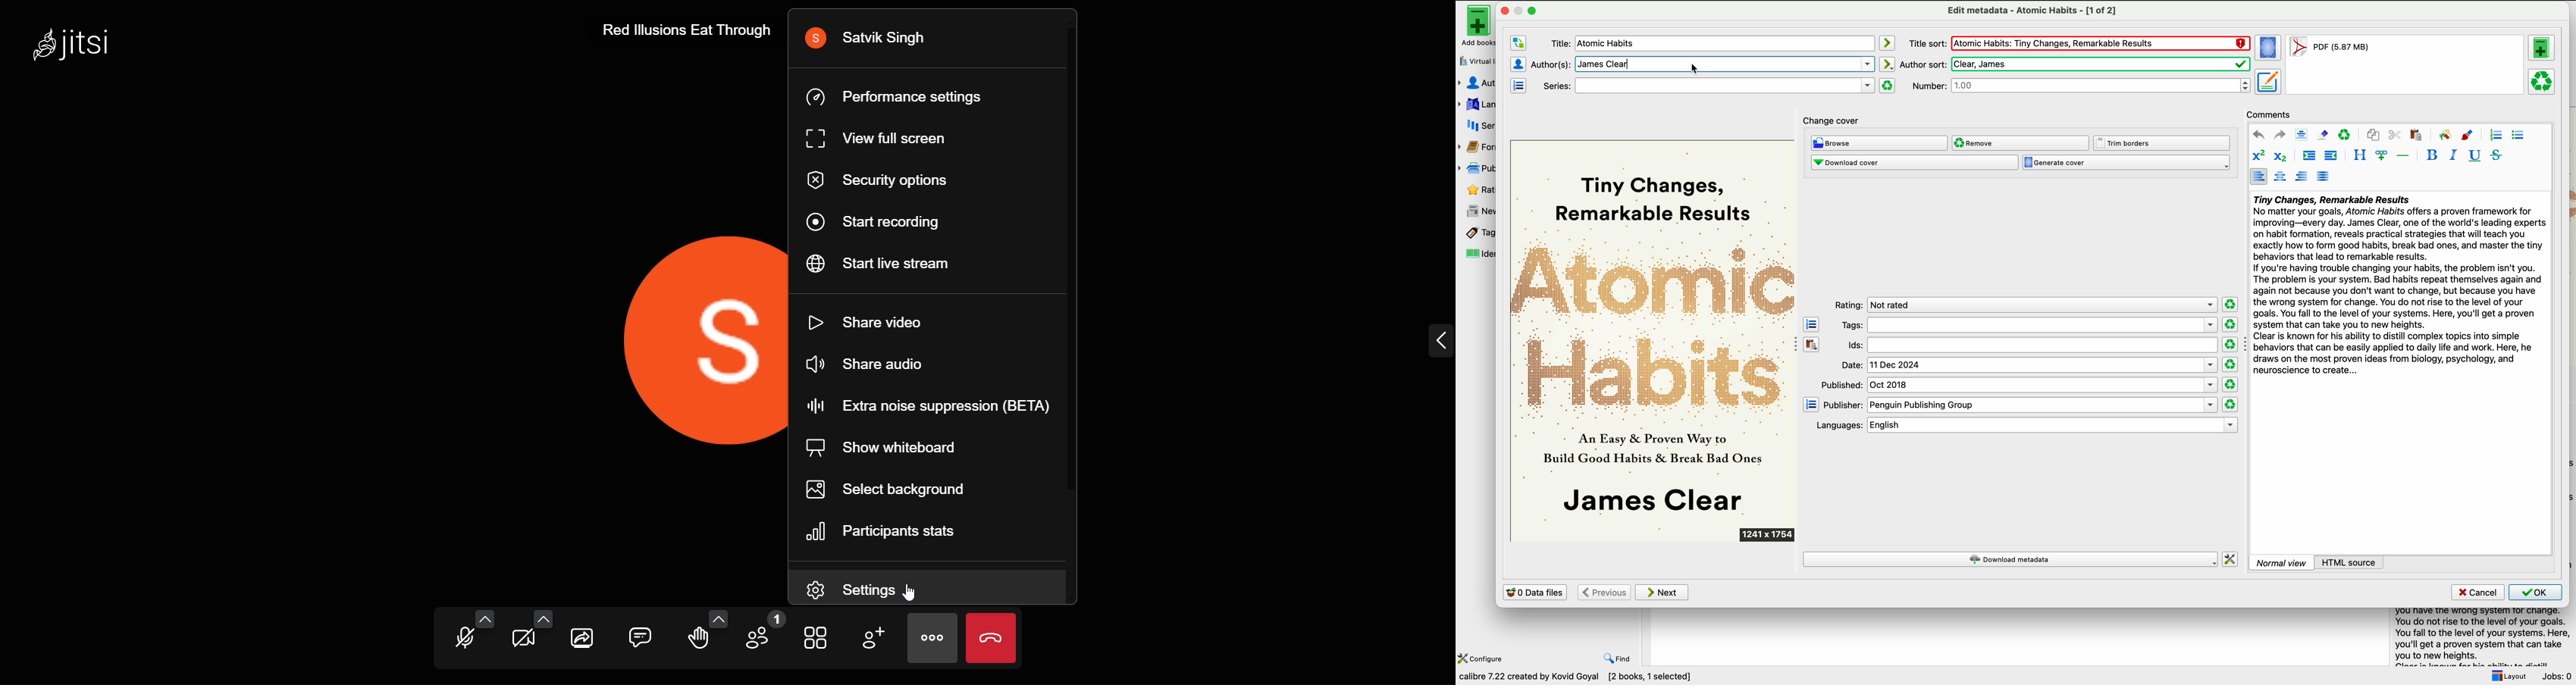 This screenshot has height=700, width=2576. What do you see at coordinates (2403, 155) in the screenshot?
I see `insert separator` at bounding box center [2403, 155].